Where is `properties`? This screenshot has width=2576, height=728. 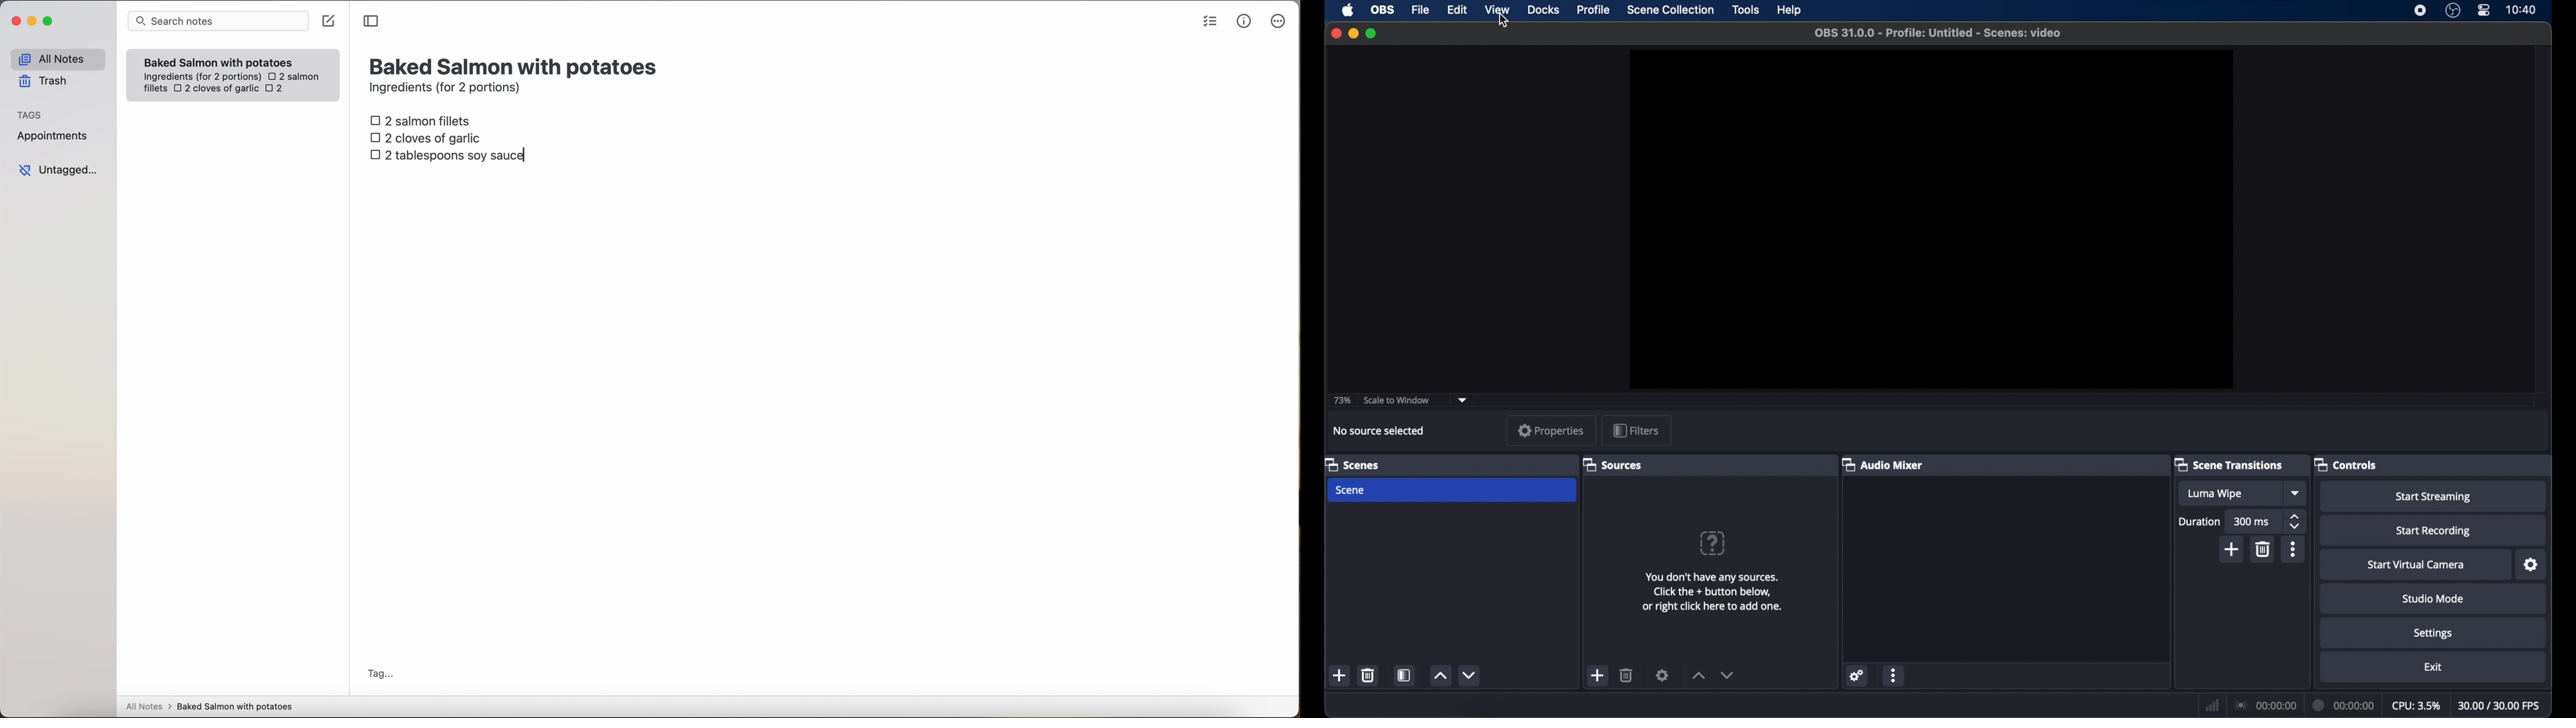
properties is located at coordinates (1547, 431).